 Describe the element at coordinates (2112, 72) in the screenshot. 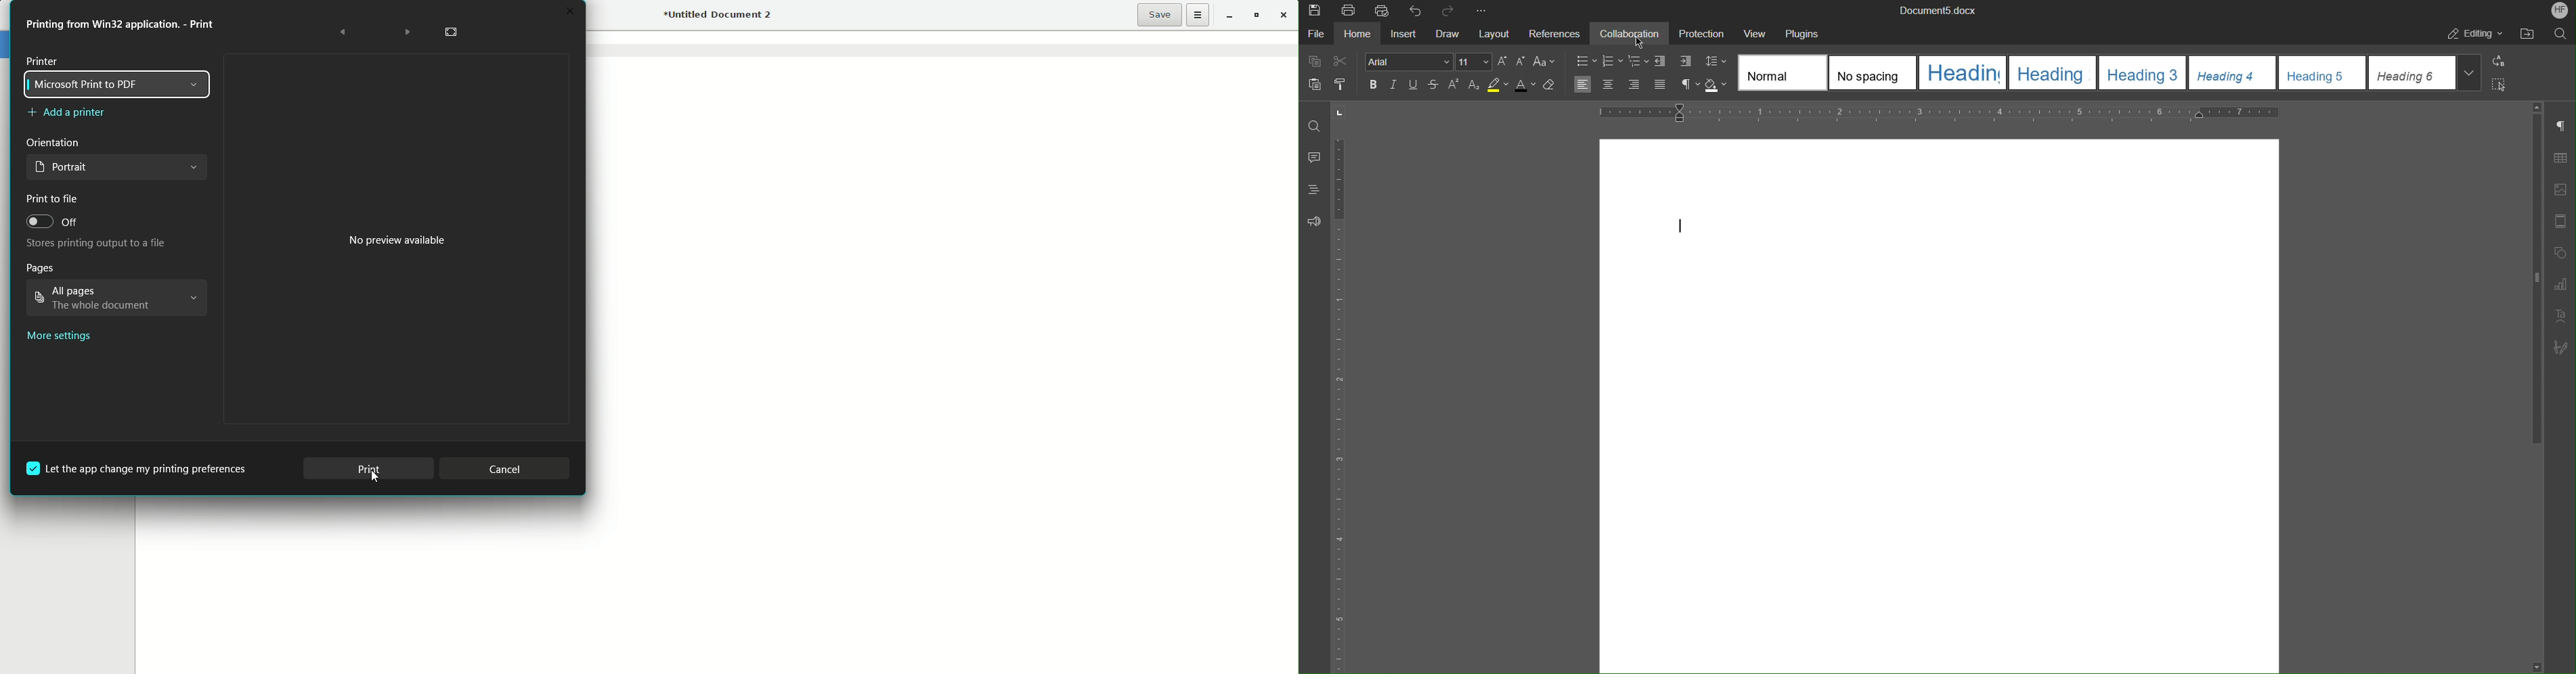

I see `Heading Style` at that location.